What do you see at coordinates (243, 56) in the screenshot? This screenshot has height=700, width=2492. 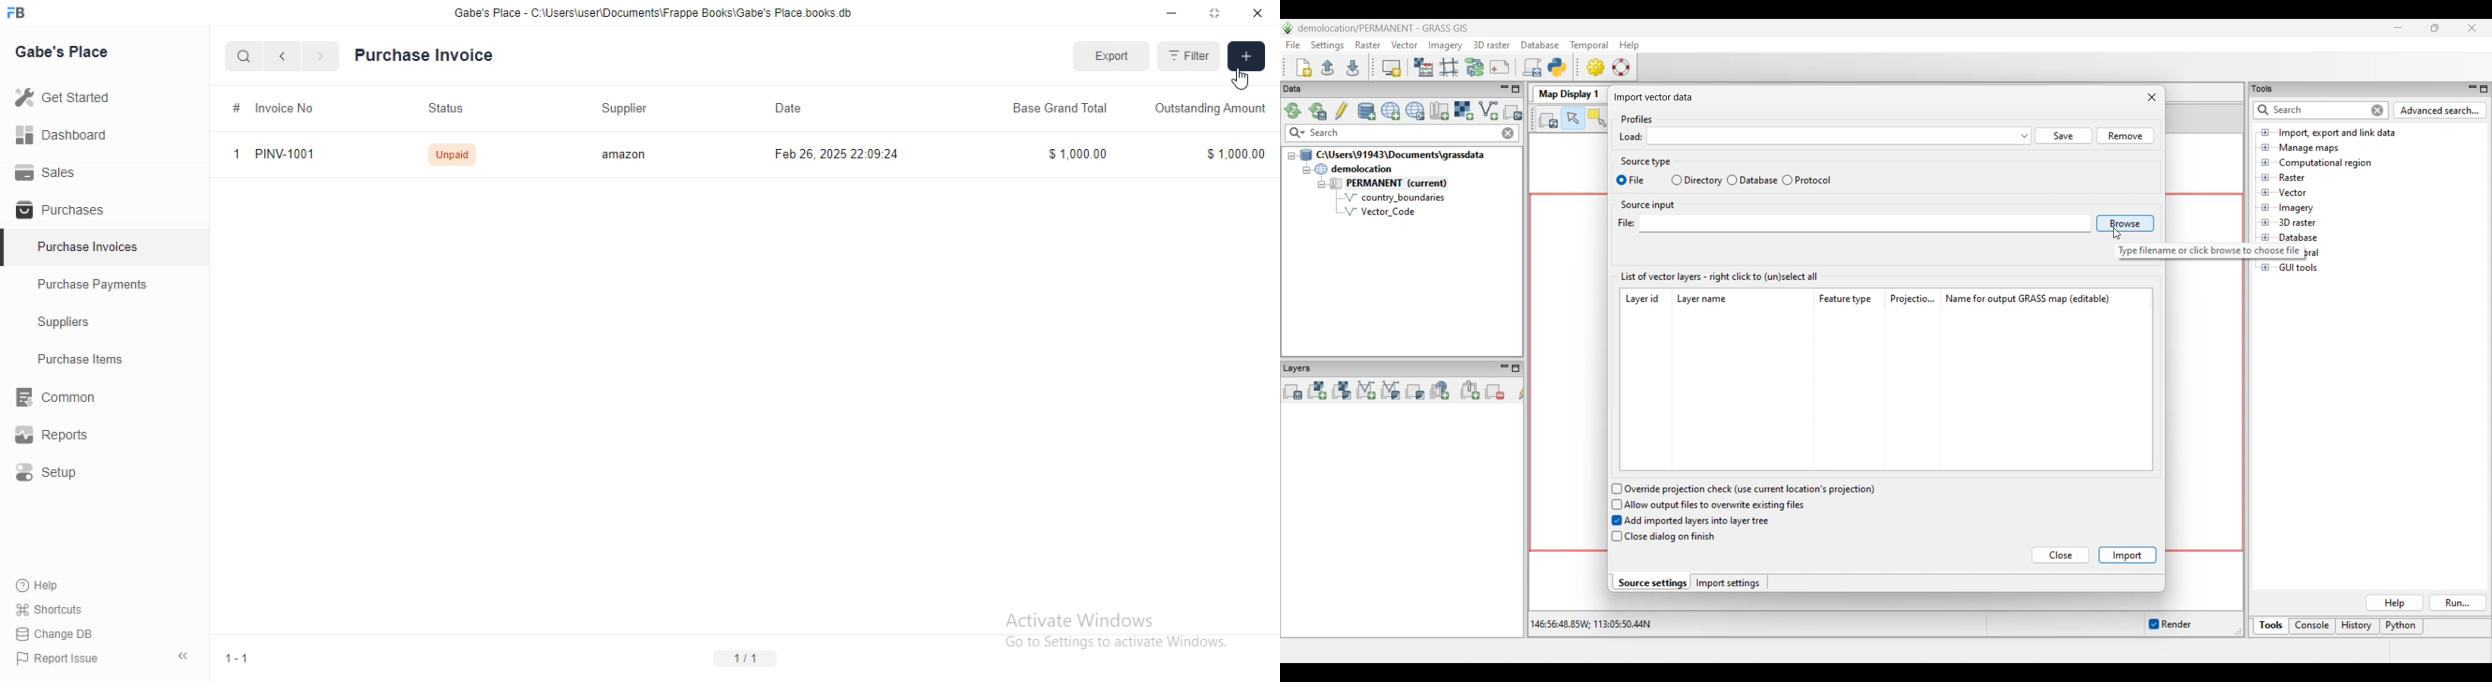 I see `Search` at bounding box center [243, 56].